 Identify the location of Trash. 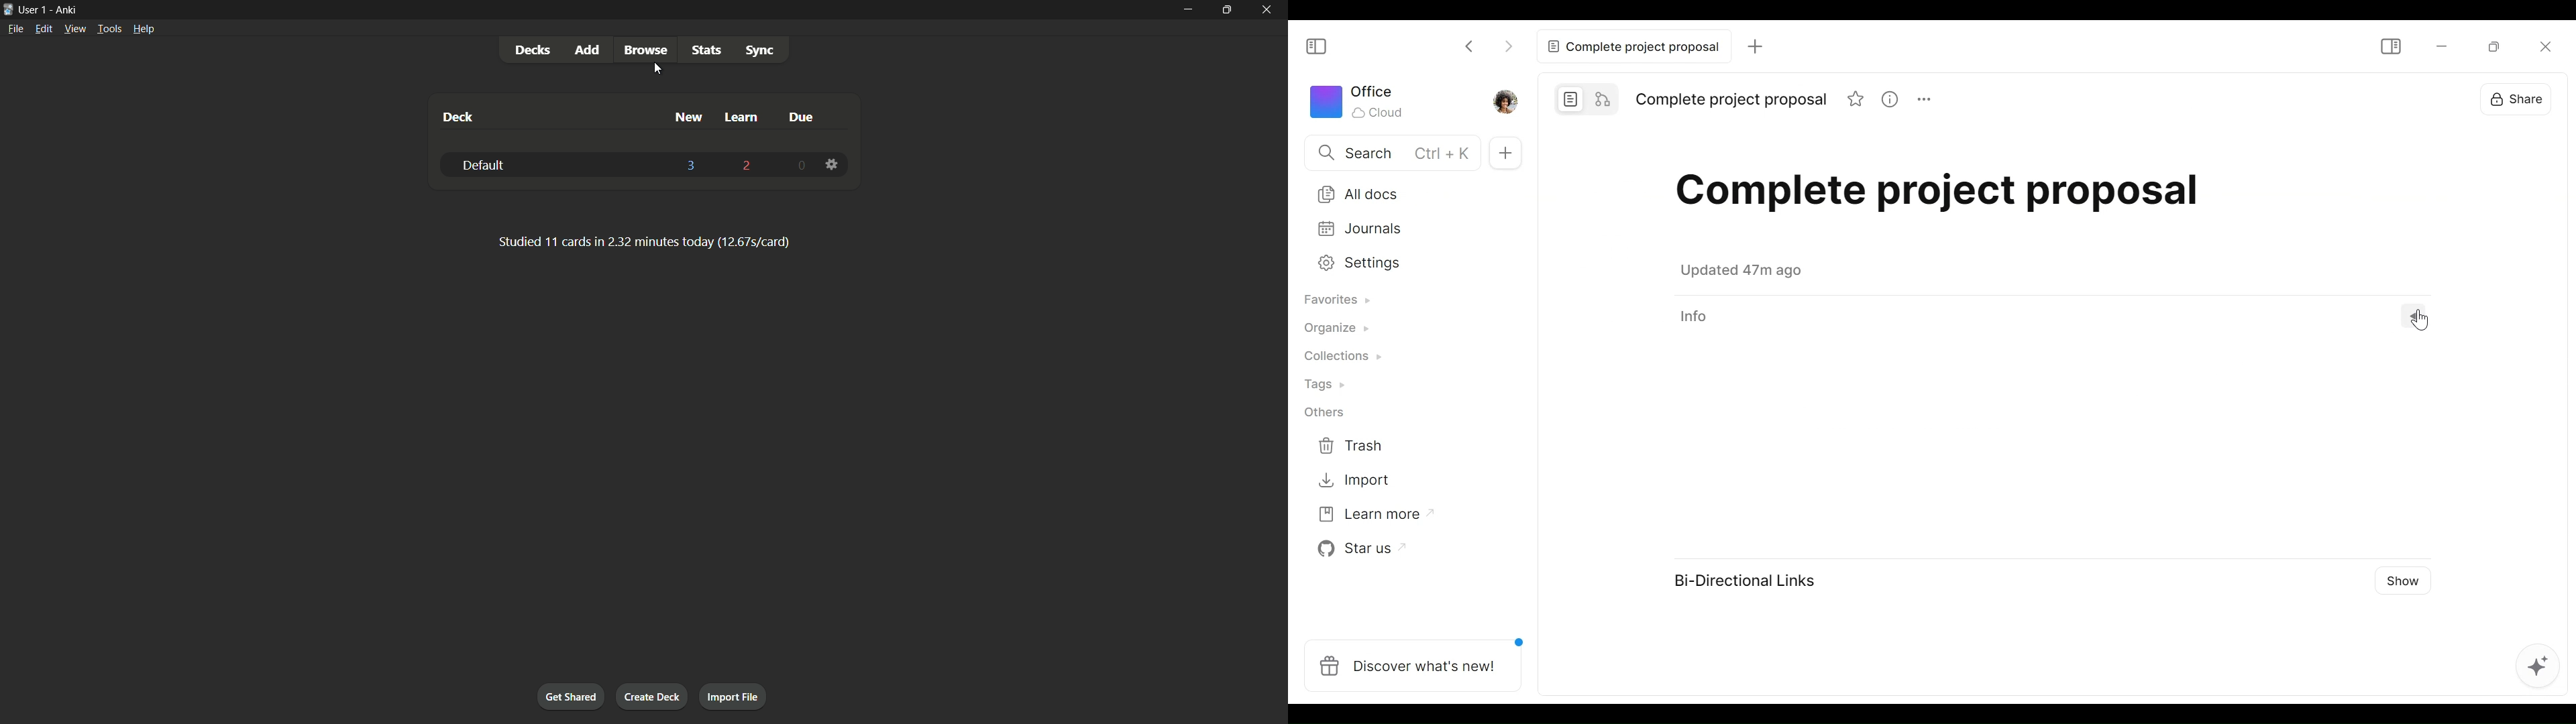
(1359, 446).